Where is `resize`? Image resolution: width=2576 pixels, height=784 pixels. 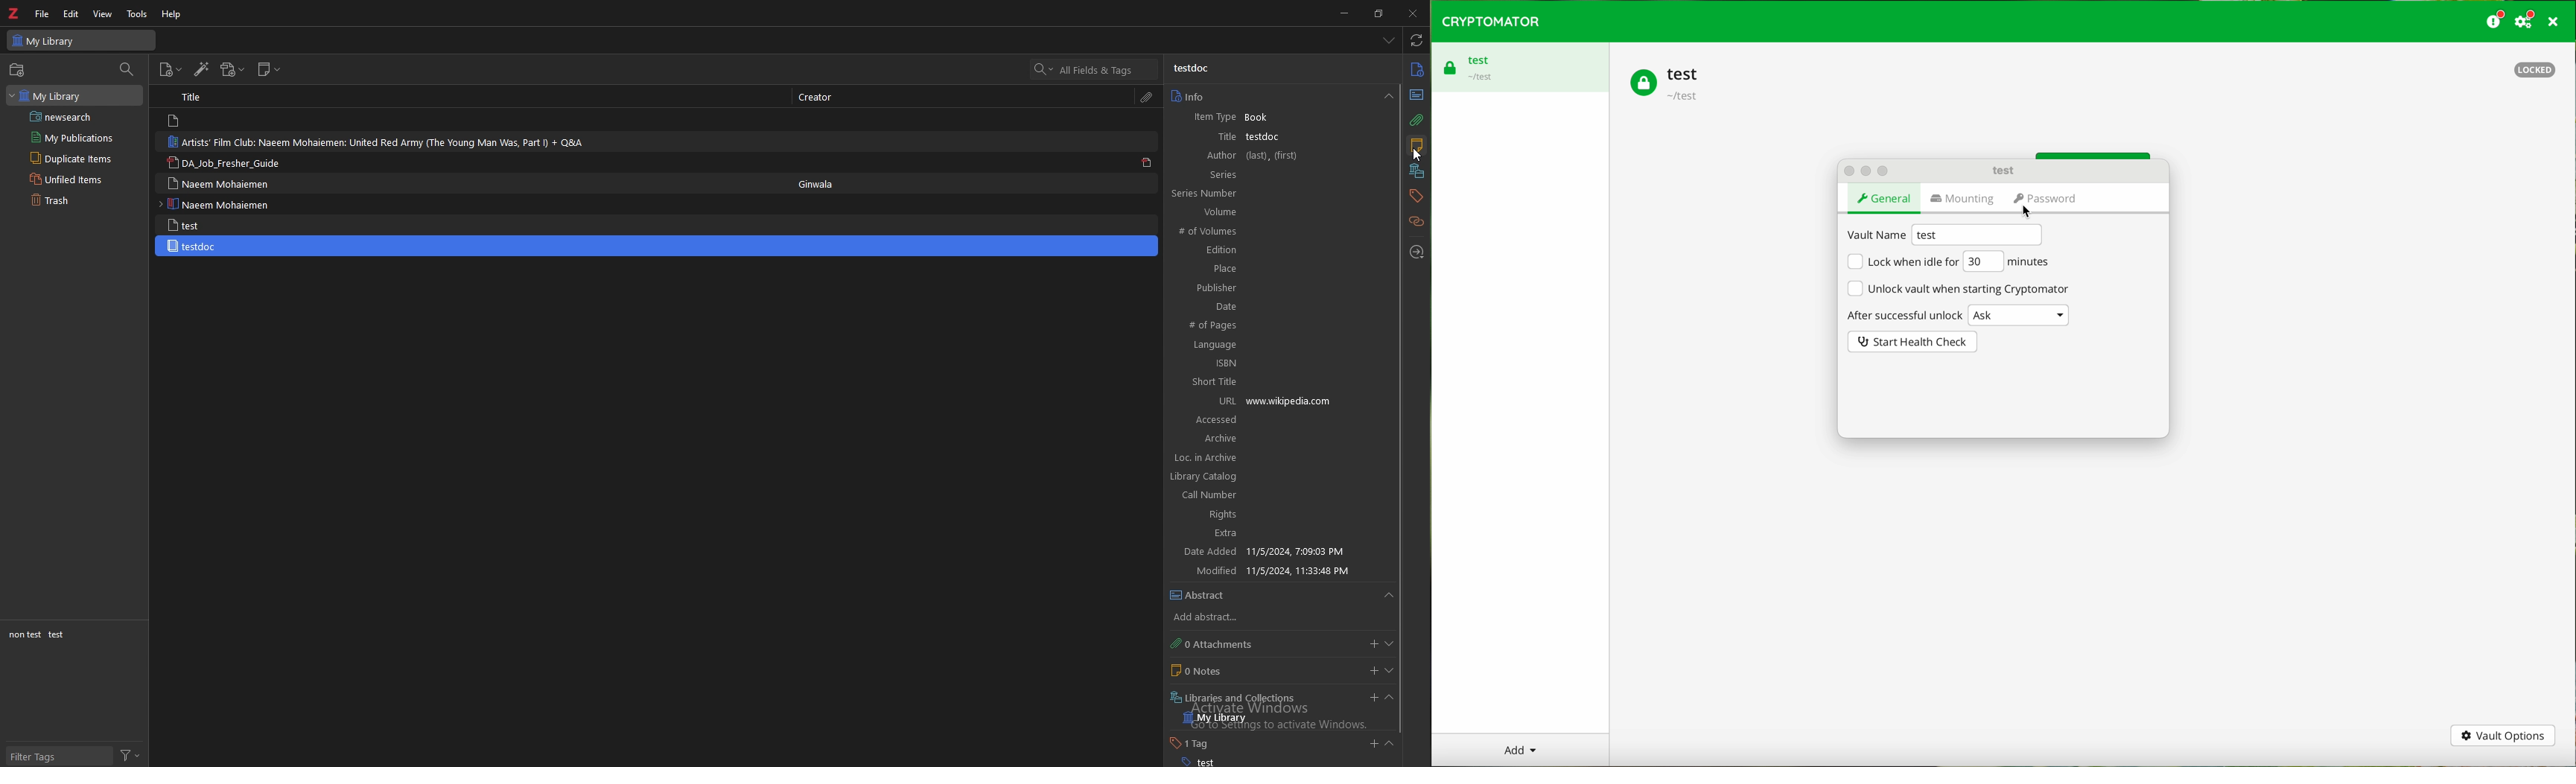
resize is located at coordinates (1378, 13).